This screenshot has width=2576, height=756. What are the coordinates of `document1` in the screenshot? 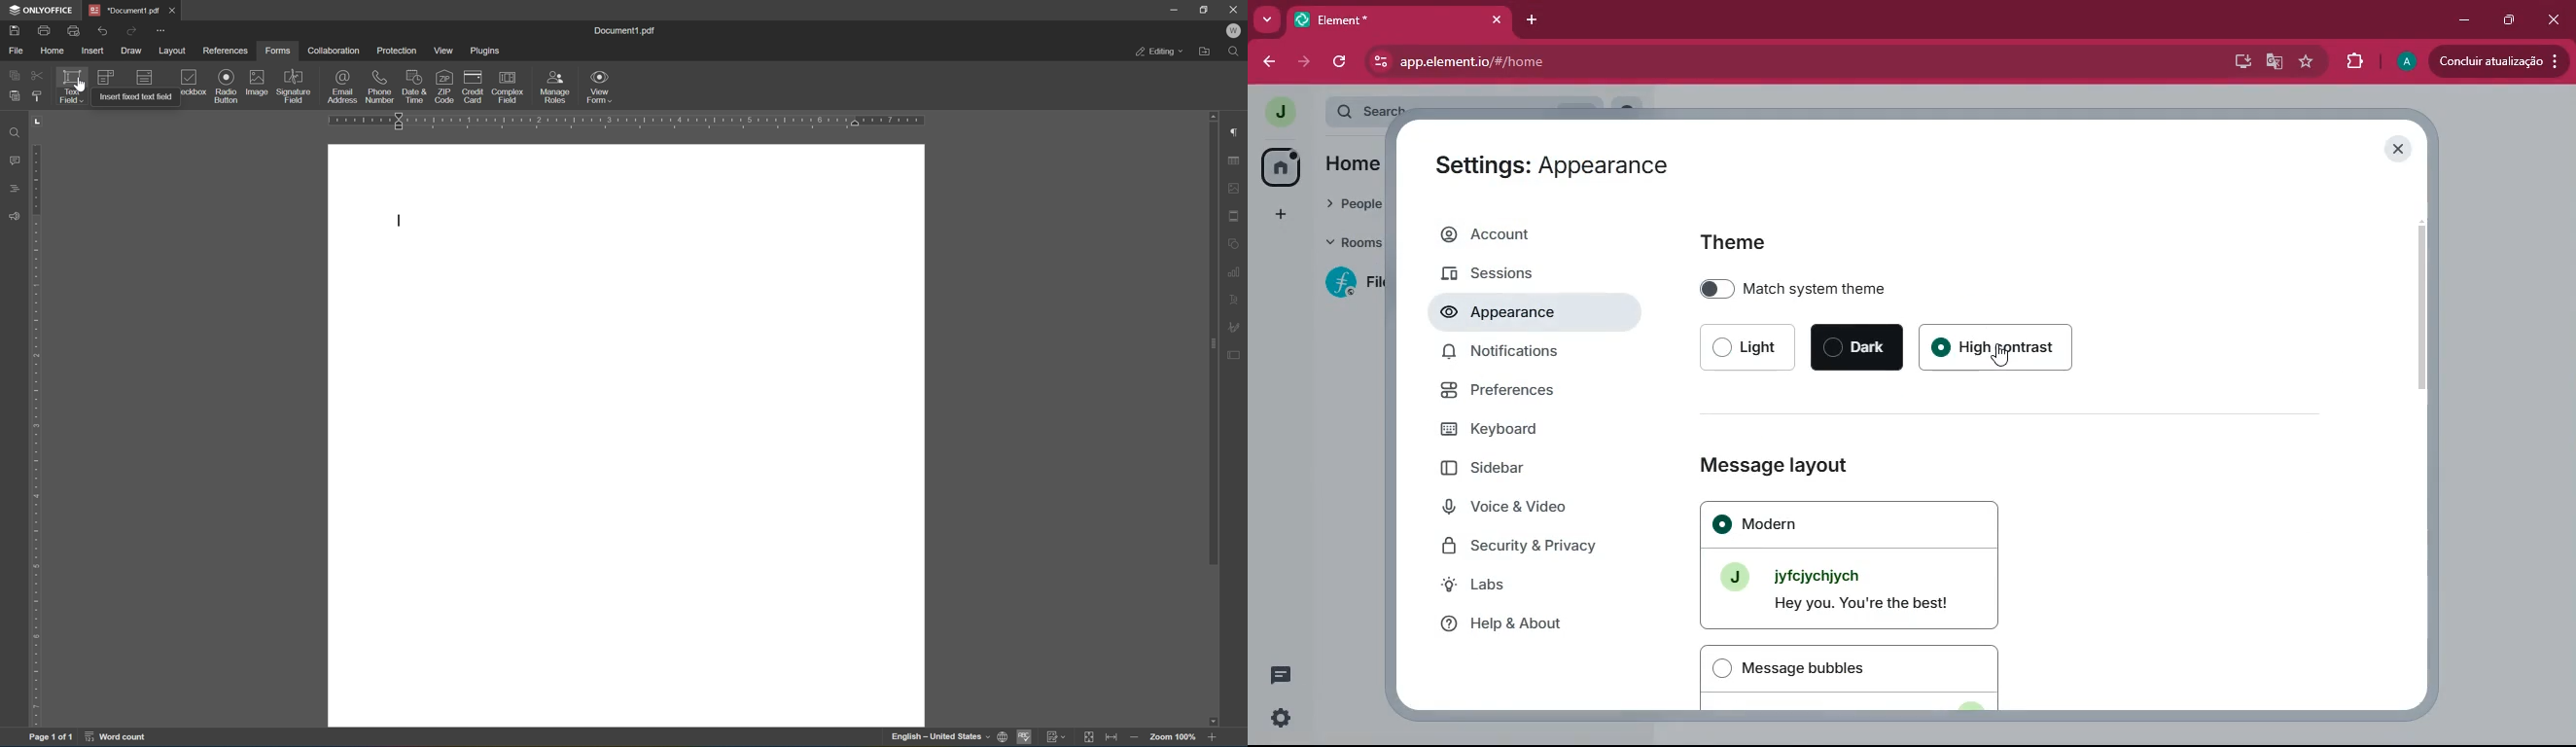 It's located at (122, 8).